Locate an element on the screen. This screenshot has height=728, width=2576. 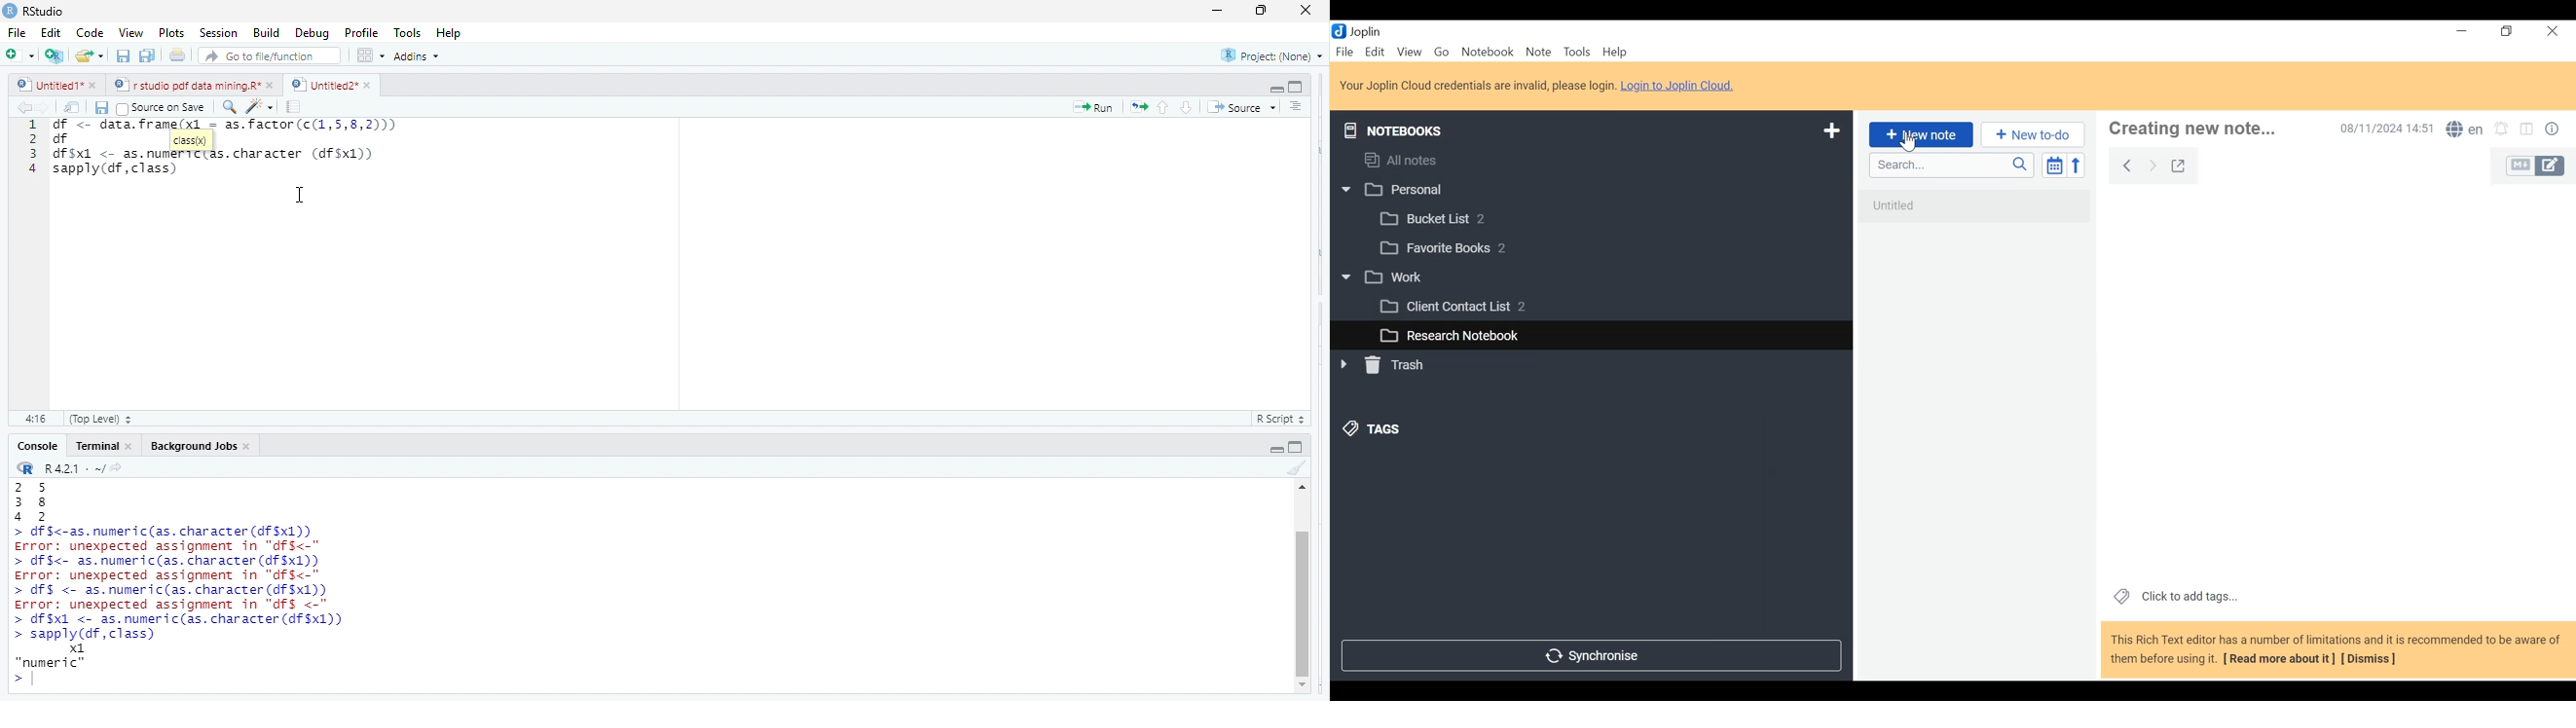
Edit is located at coordinates (54, 33).